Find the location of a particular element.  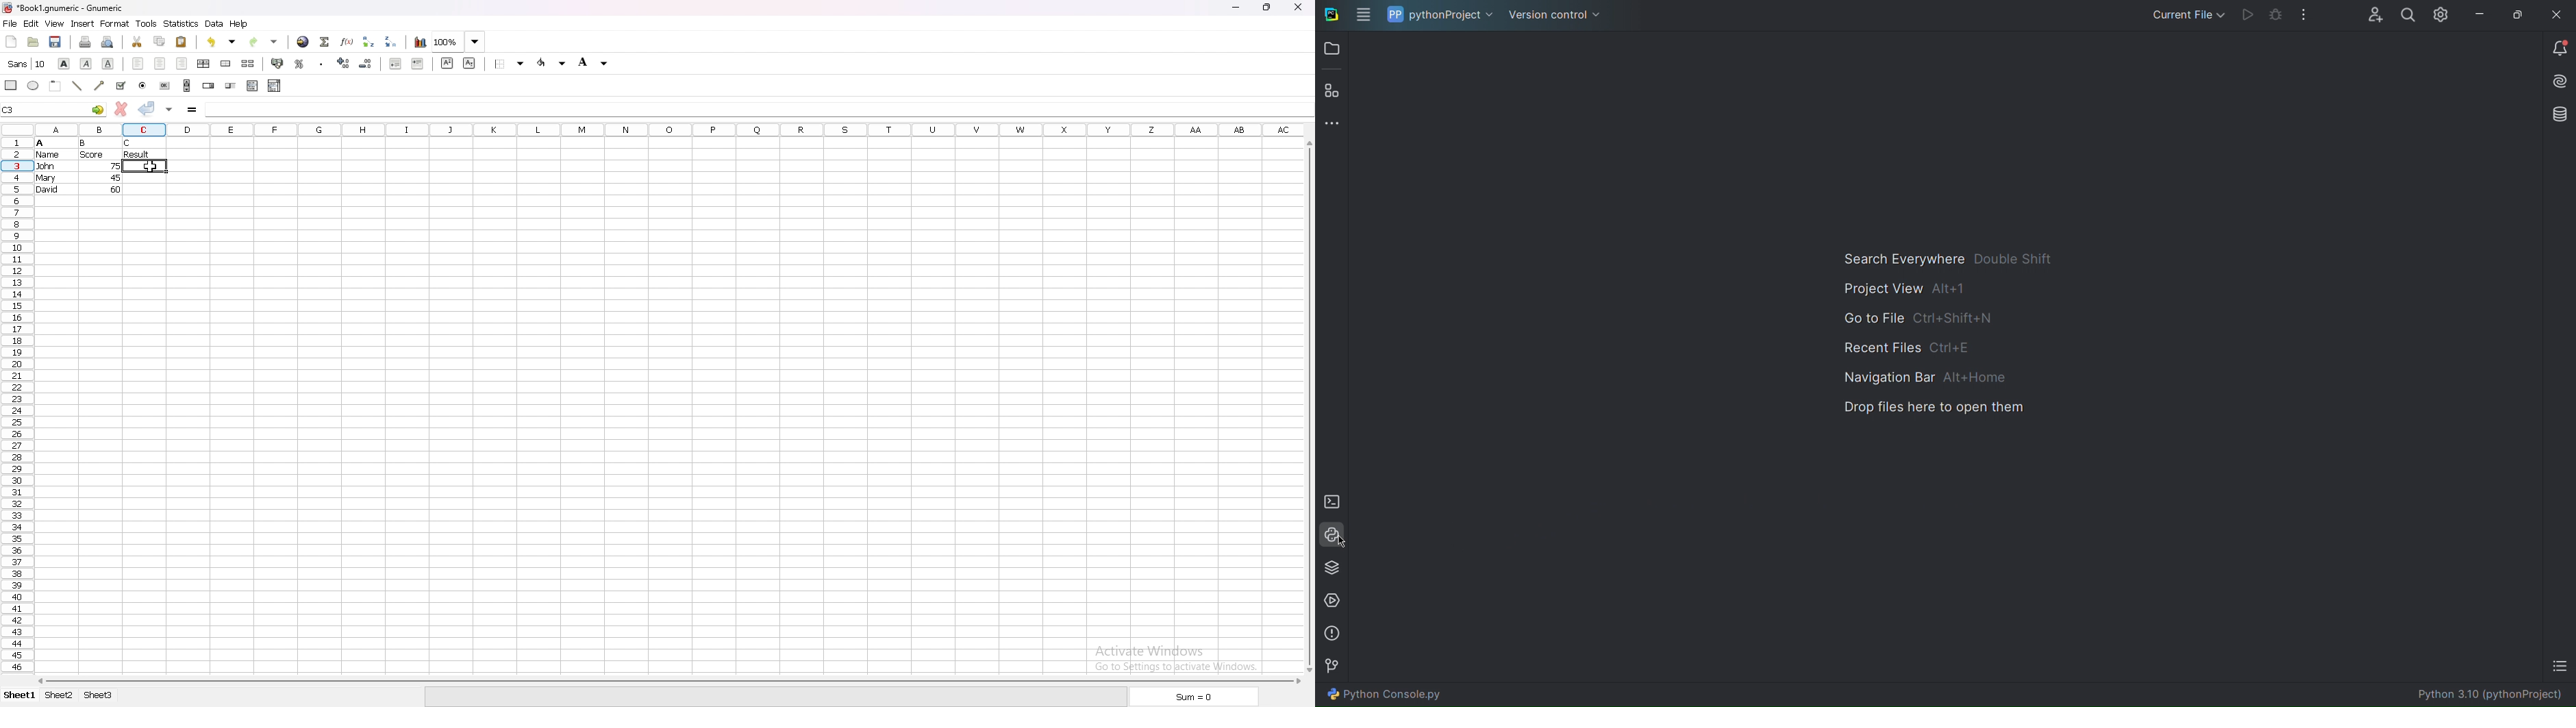

scroll bar is located at coordinates (1308, 406).